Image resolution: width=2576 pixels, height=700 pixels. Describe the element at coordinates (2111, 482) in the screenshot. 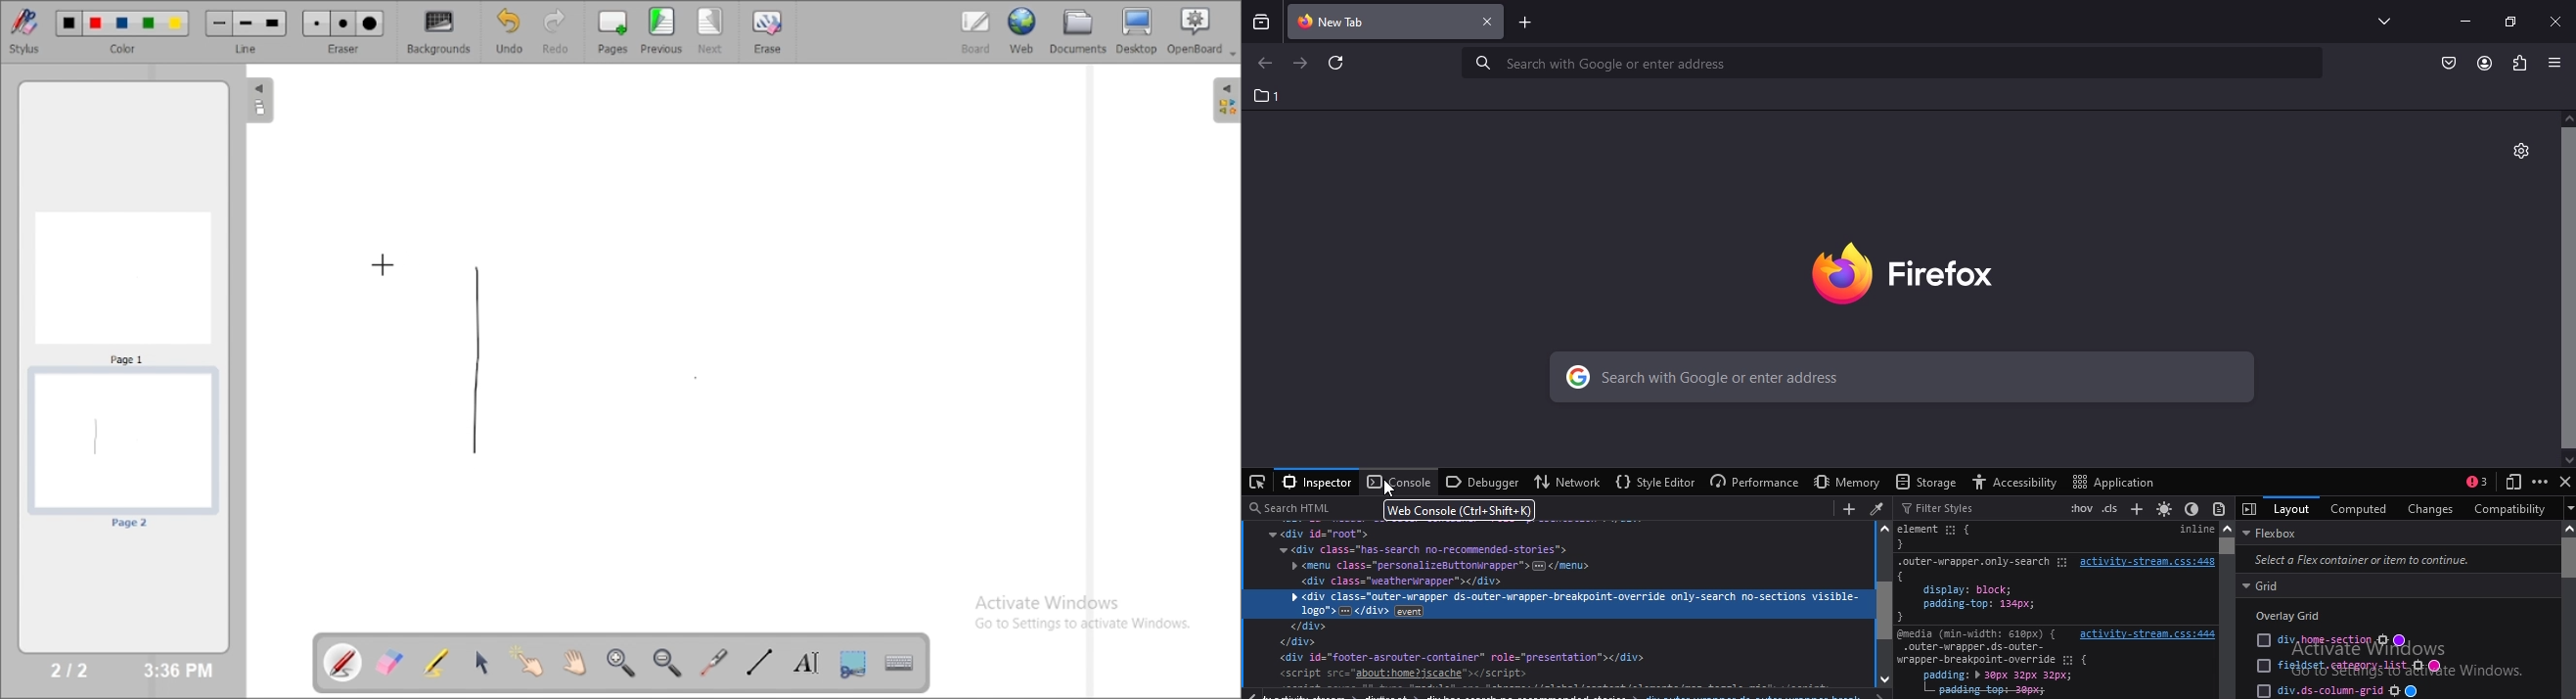

I see `application` at that location.